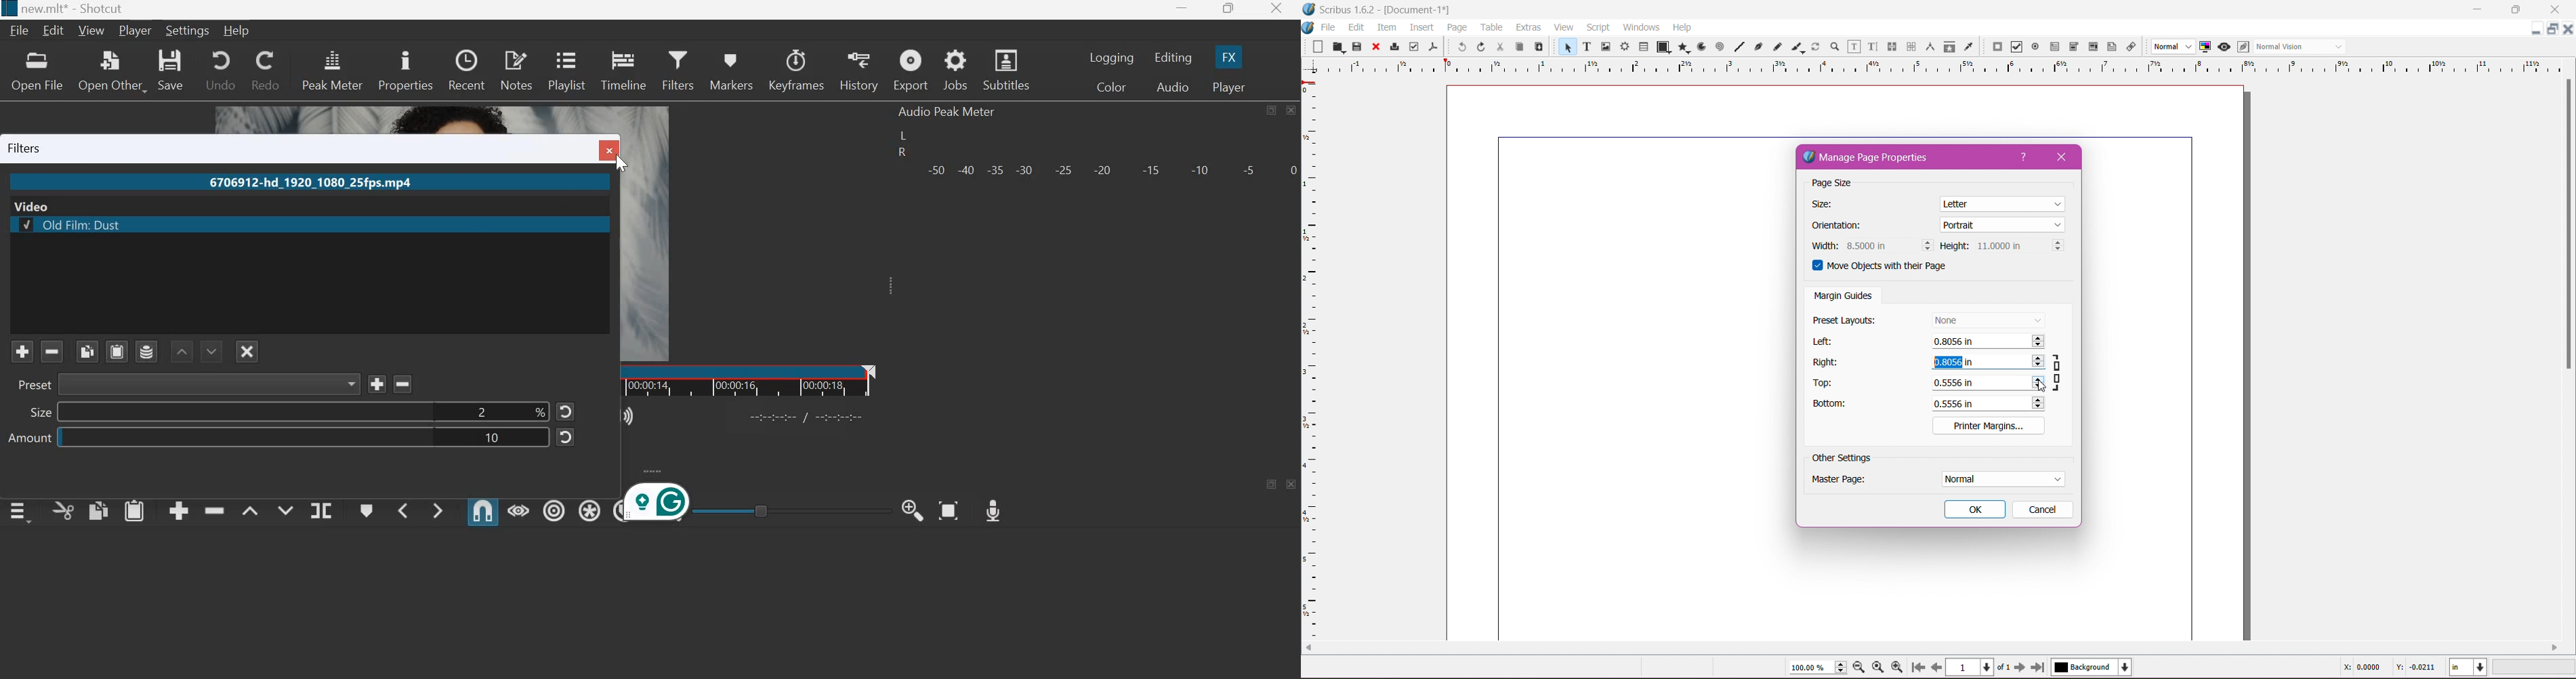  Describe the element at coordinates (2036, 47) in the screenshot. I see `PDF Radio Button` at that location.